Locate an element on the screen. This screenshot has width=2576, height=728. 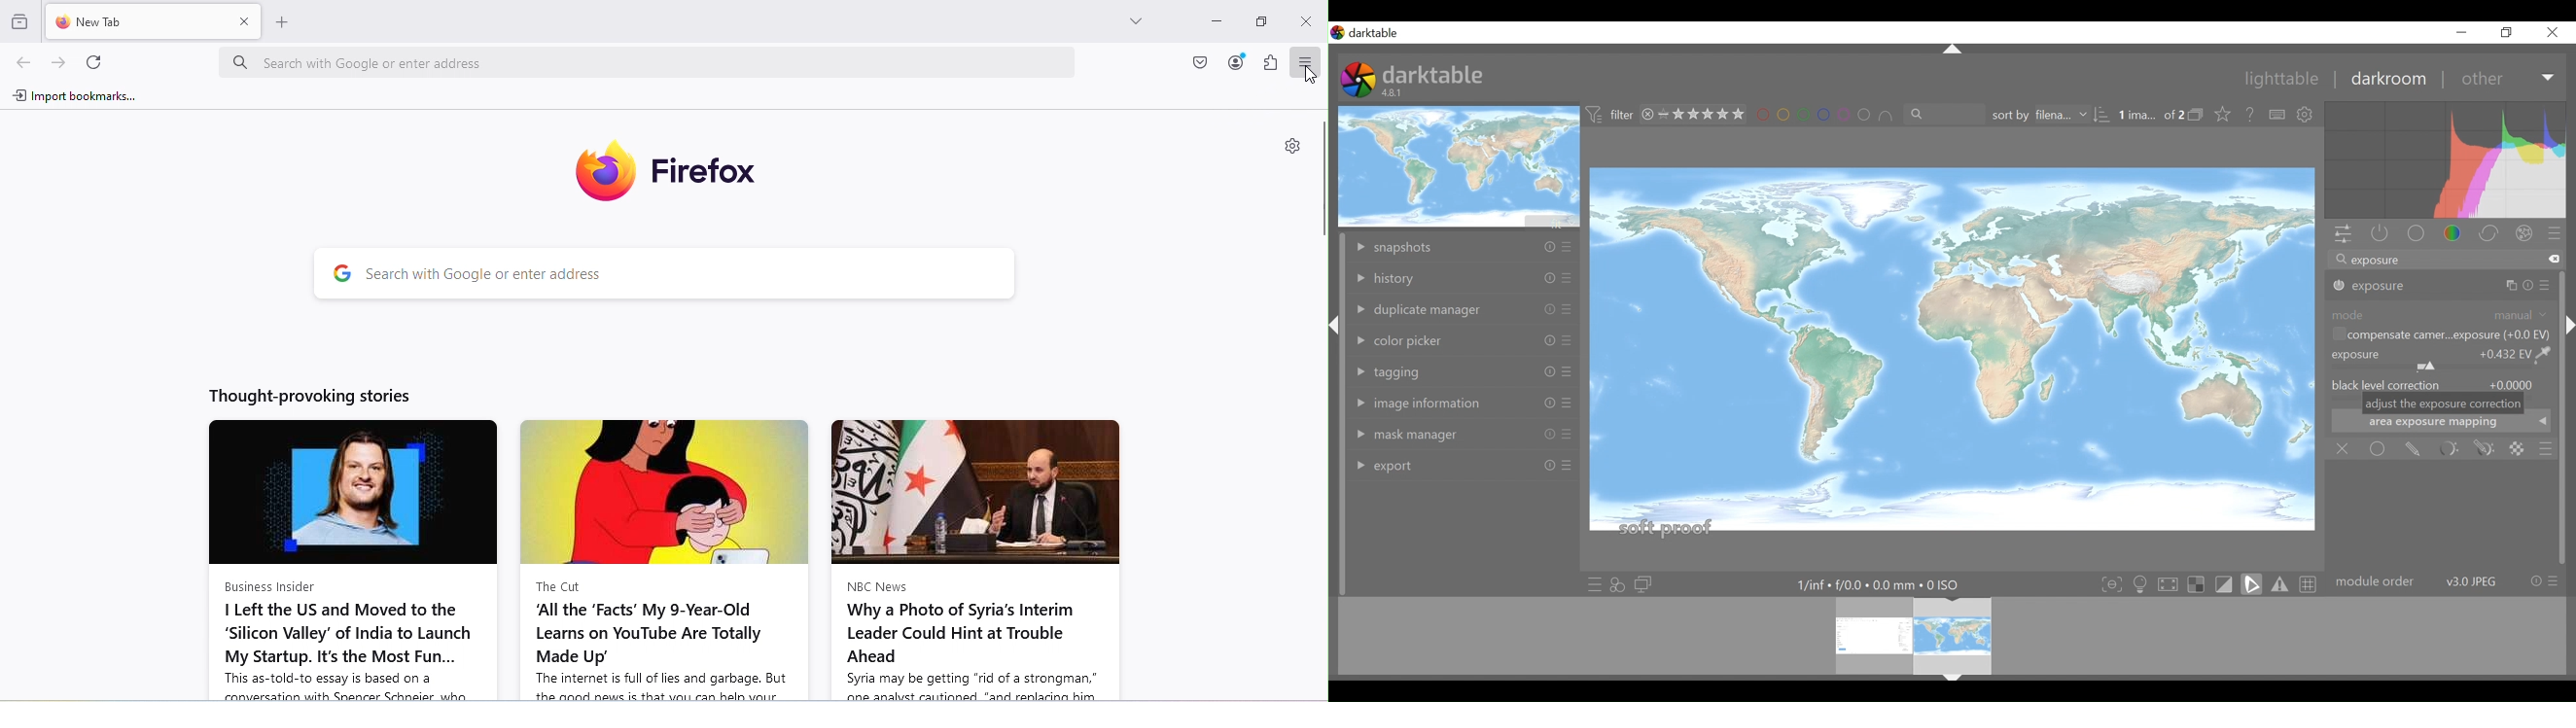
toggle clipping indication is located at coordinates (2226, 584).